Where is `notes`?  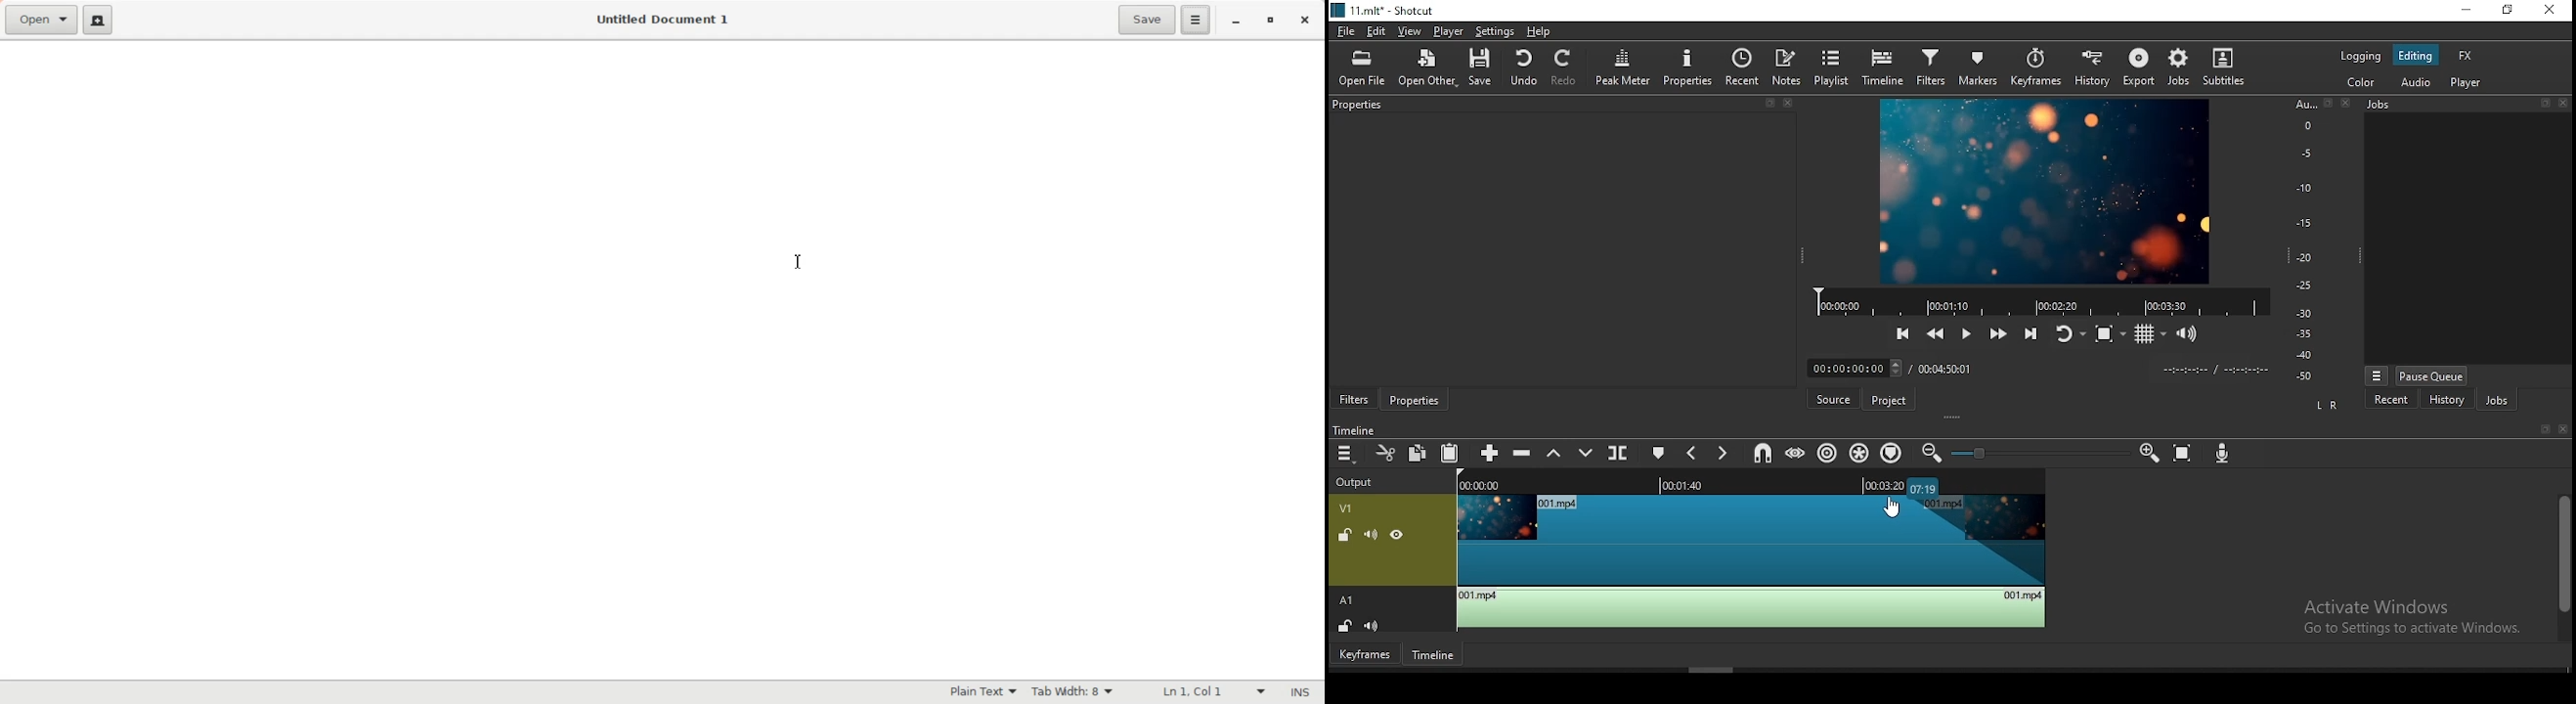 notes is located at coordinates (1788, 67).